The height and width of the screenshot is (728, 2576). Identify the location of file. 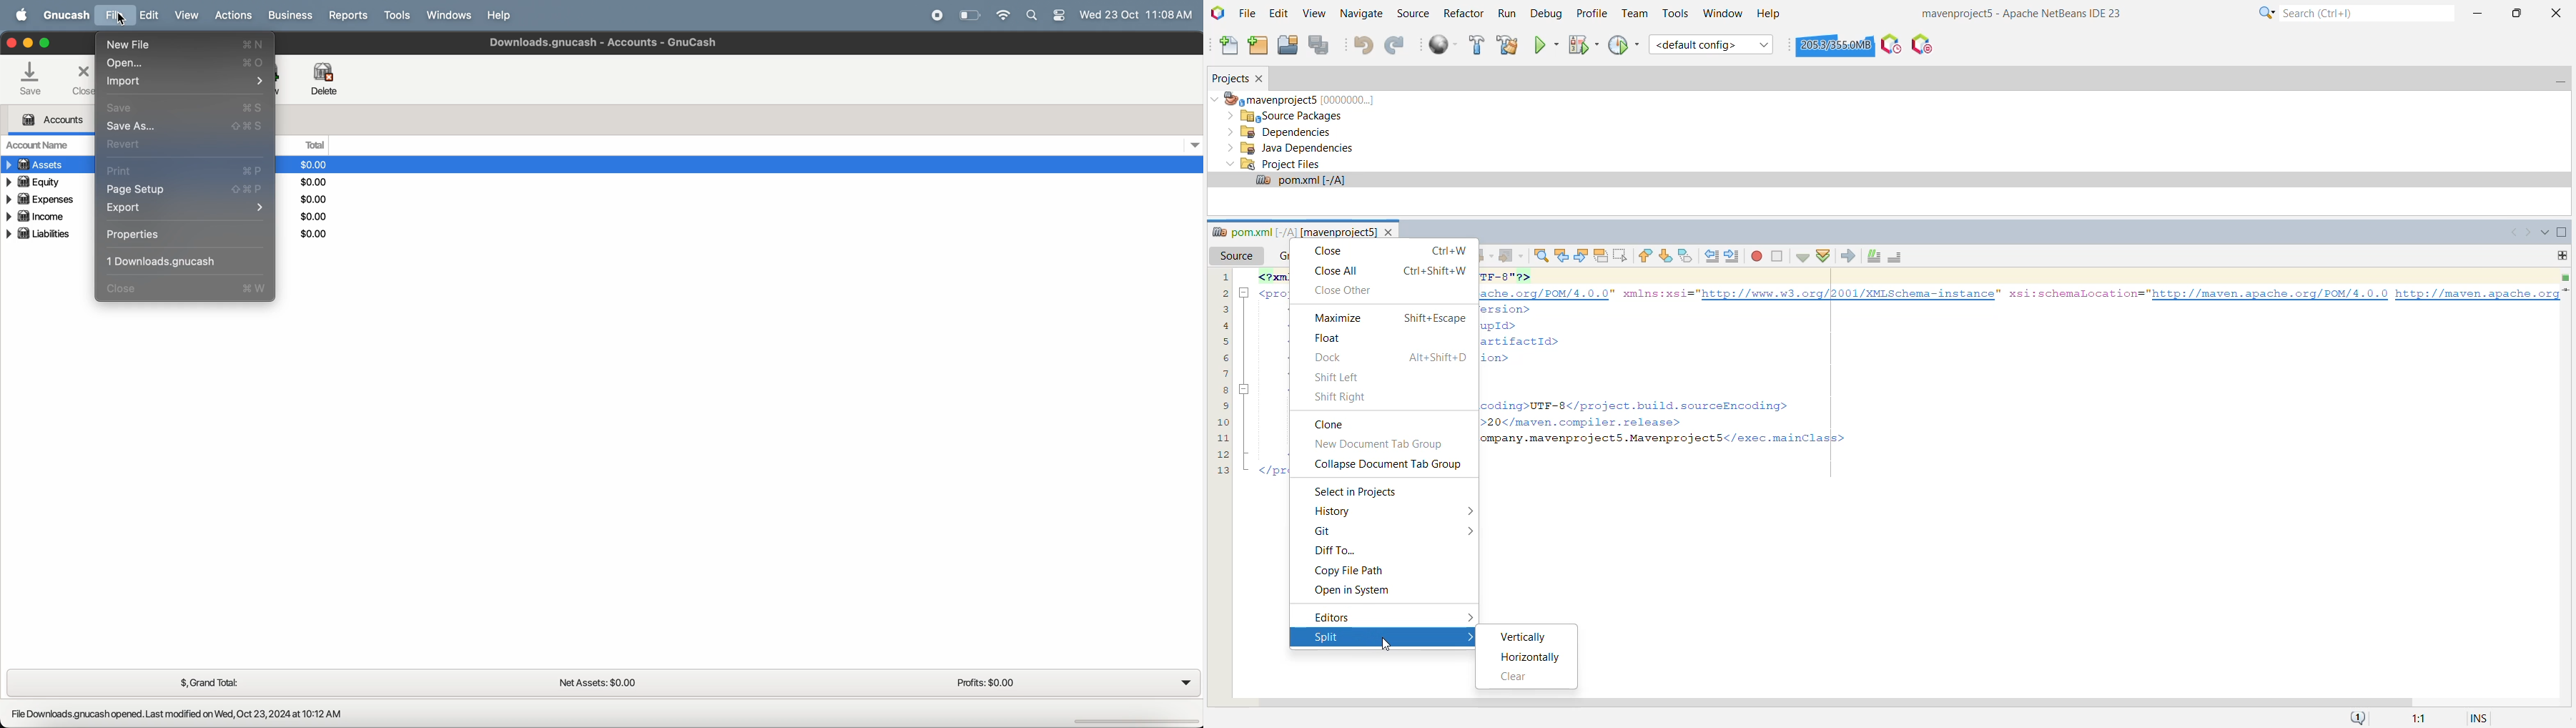
(113, 17).